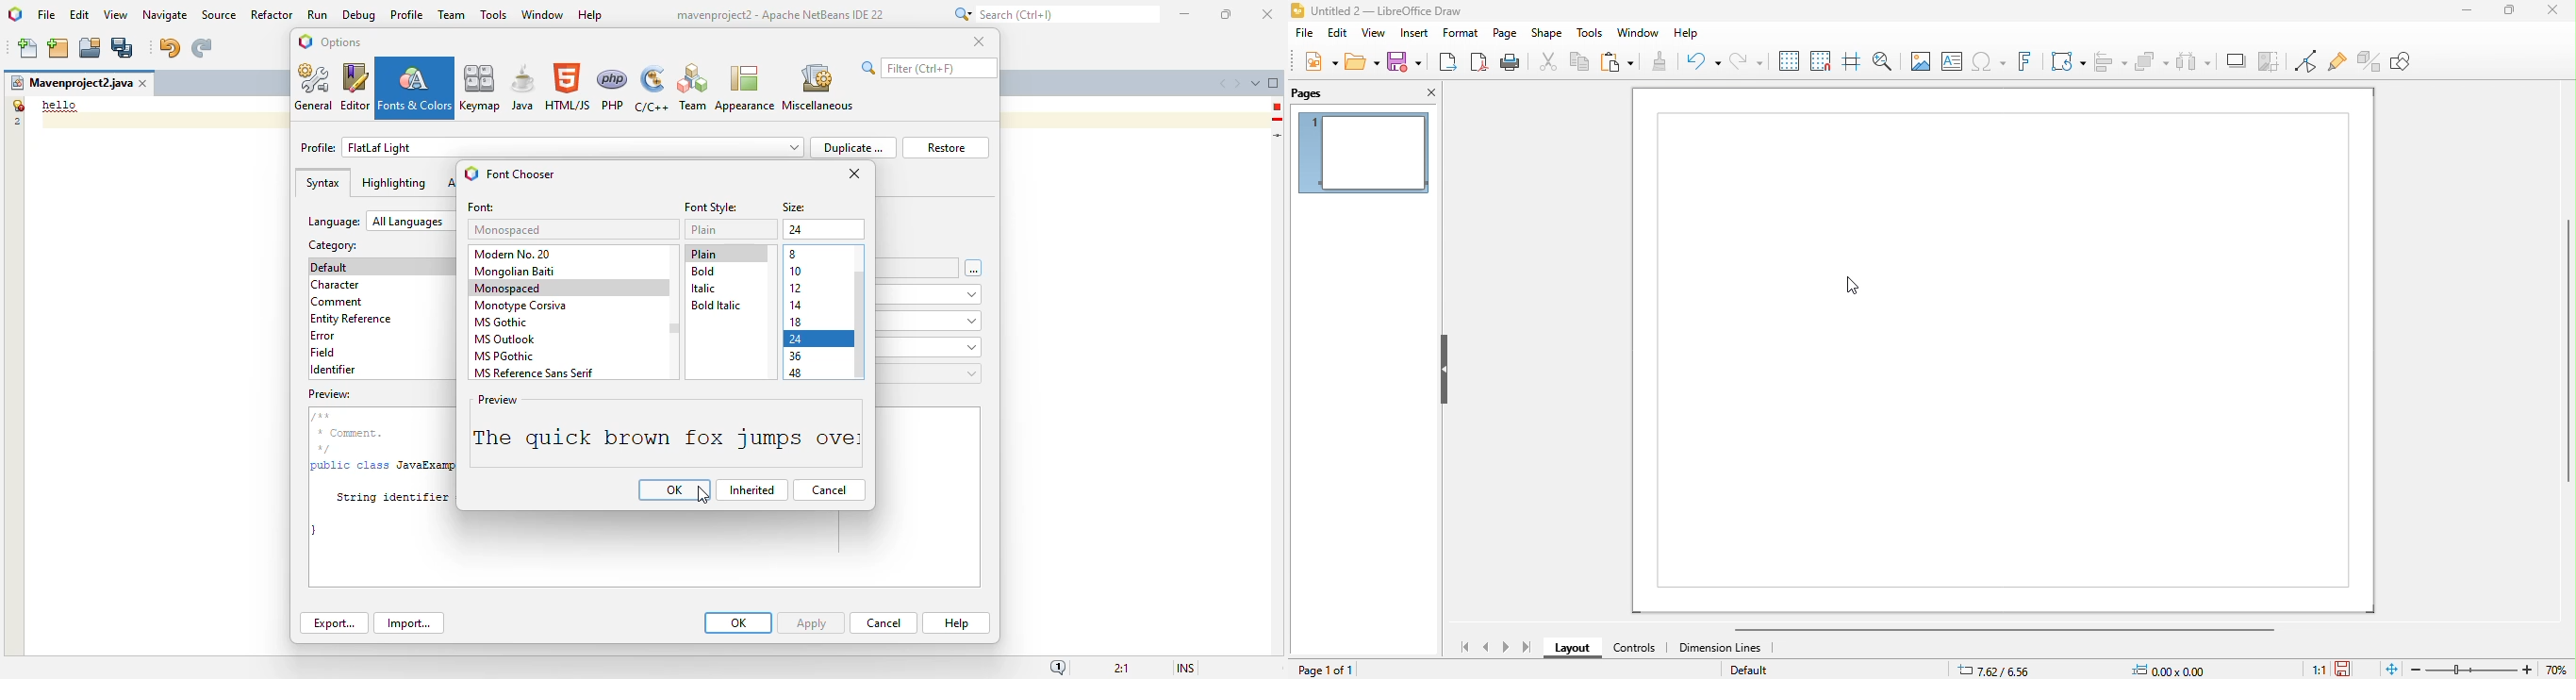  I want to click on current line, so click(1279, 135).